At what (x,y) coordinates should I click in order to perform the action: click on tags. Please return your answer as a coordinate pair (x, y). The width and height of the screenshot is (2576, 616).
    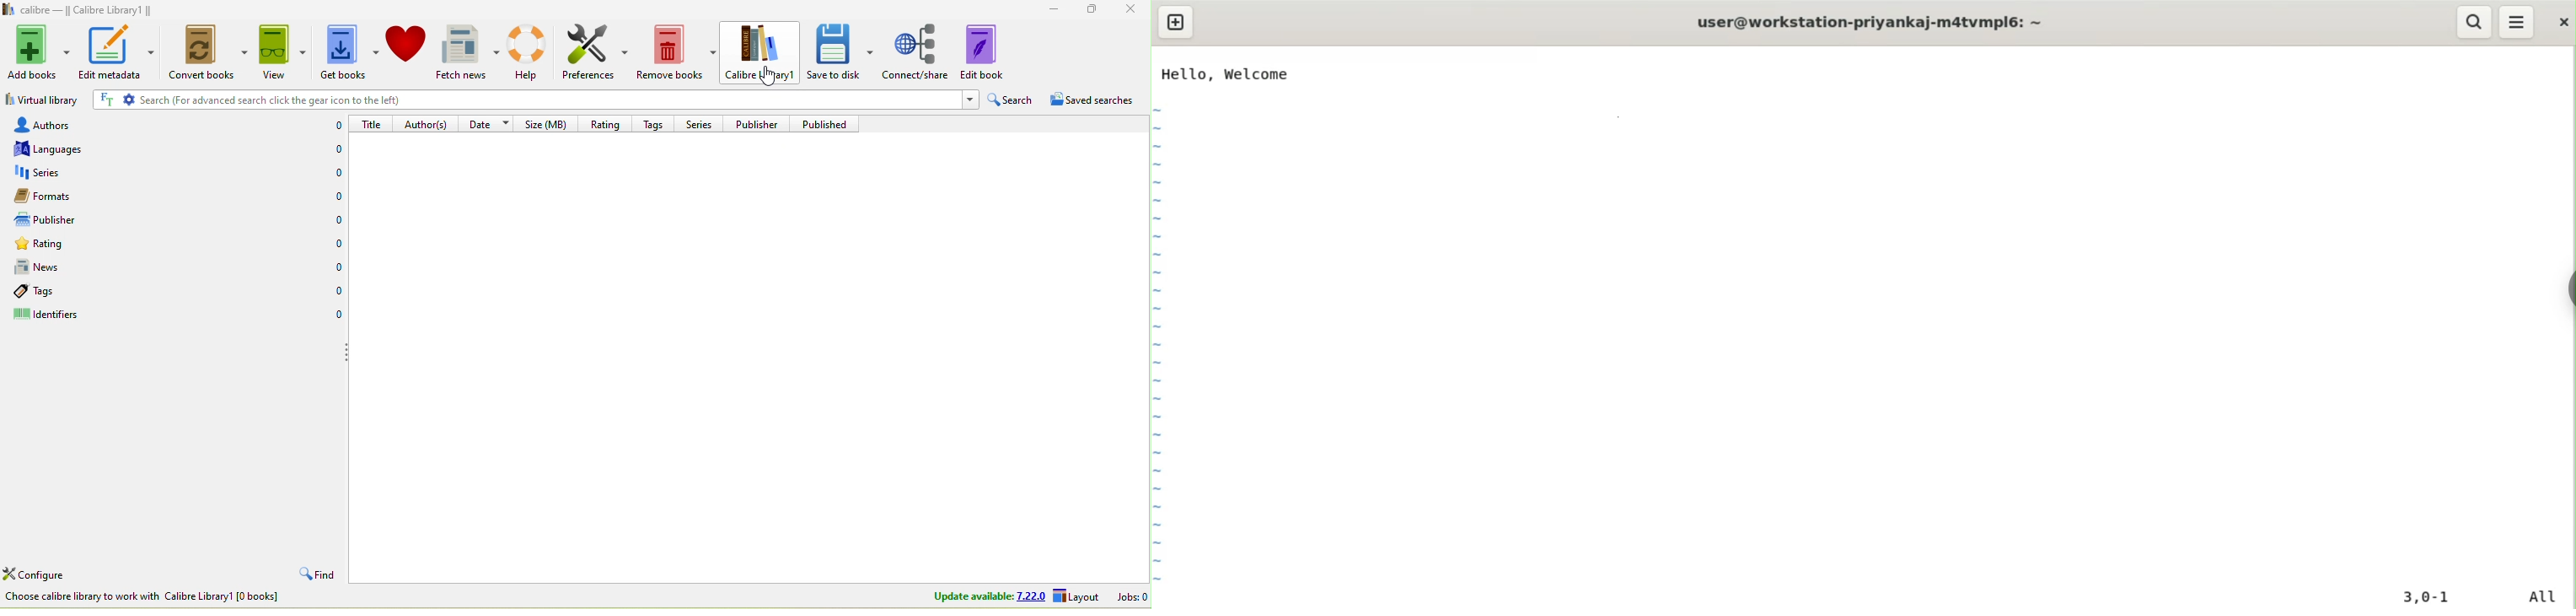
    Looking at the image, I should click on (57, 291).